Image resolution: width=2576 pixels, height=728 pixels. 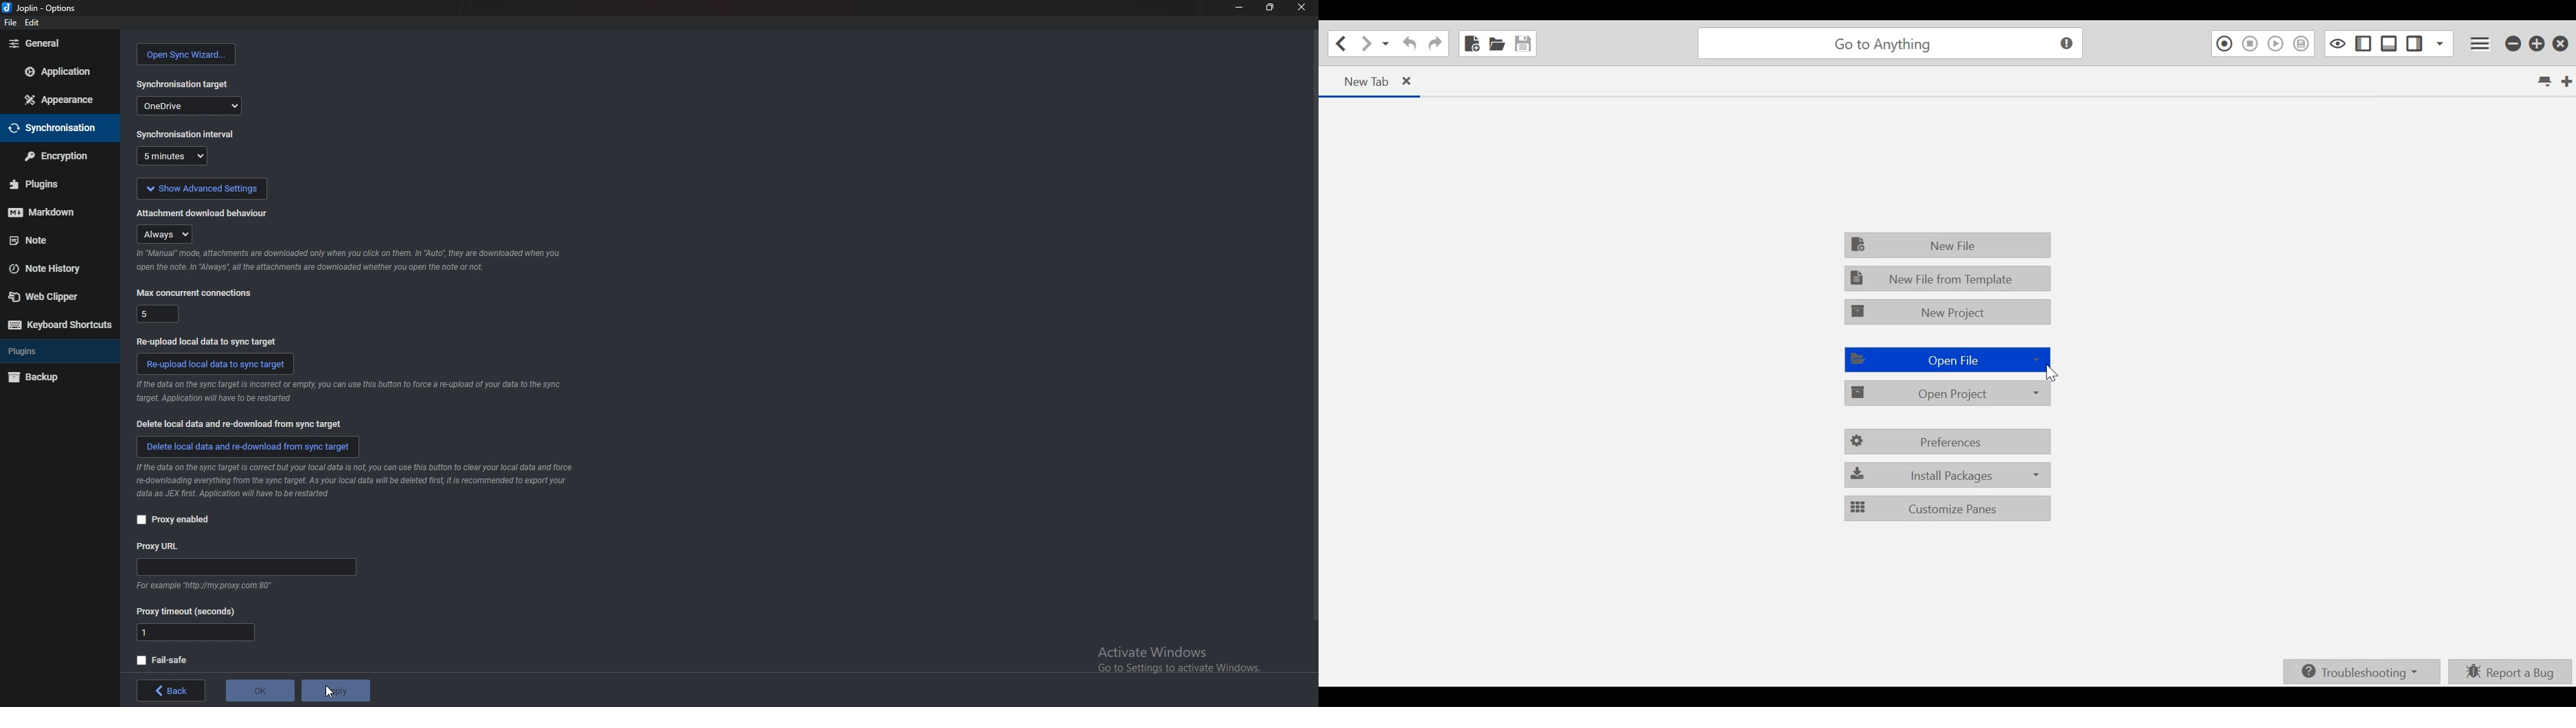 What do you see at coordinates (336, 689) in the screenshot?
I see `apply` at bounding box center [336, 689].